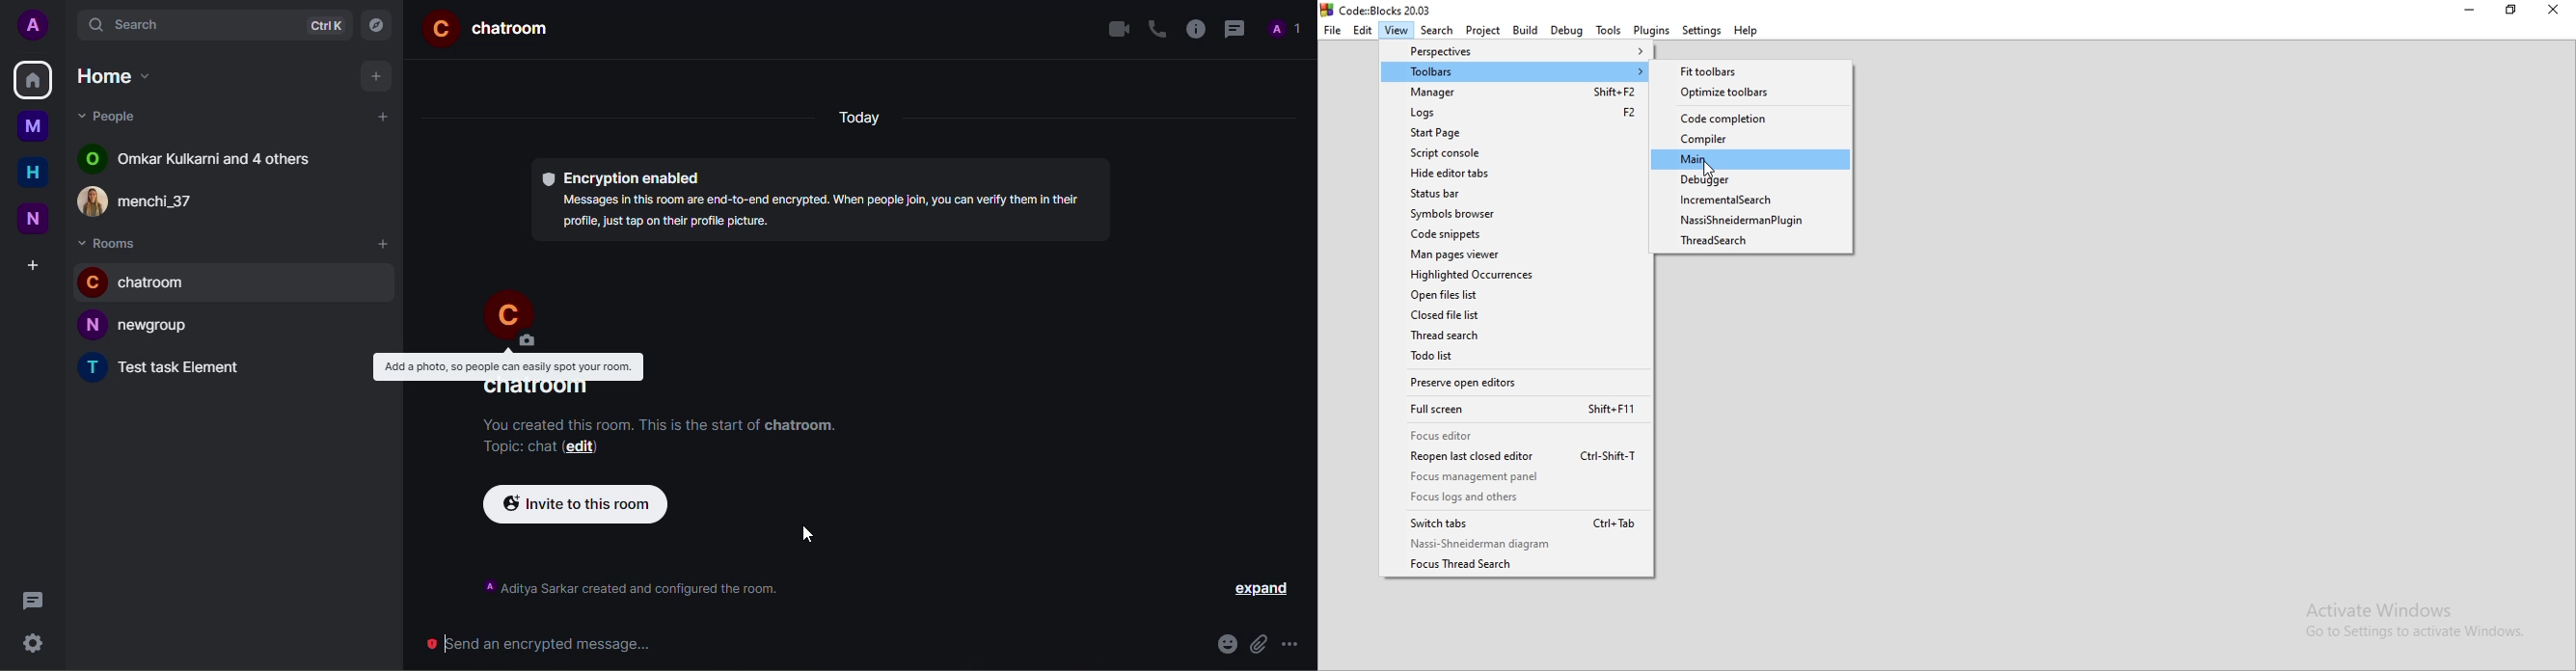 The width and height of the screenshot is (2576, 672). Describe the element at coordinates (1516, 154) in the screenshot. I see `Script console` at that location.